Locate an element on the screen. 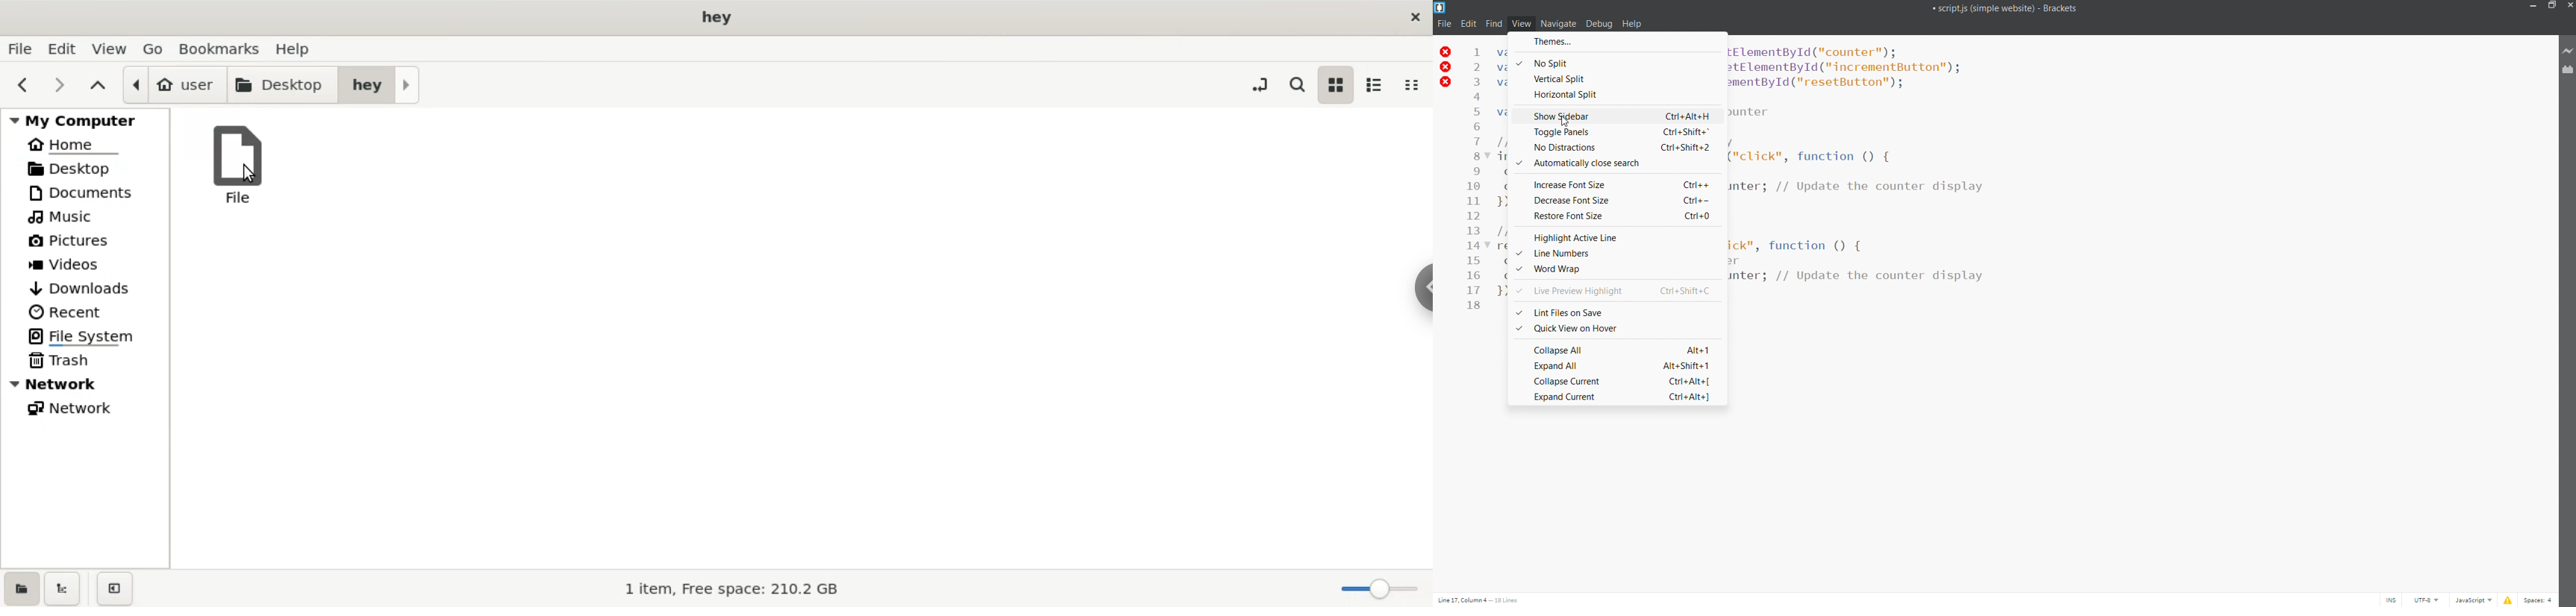 The height and width of the screenshot is (616, 2576). vertical split is located at coordinates (1560, 79).